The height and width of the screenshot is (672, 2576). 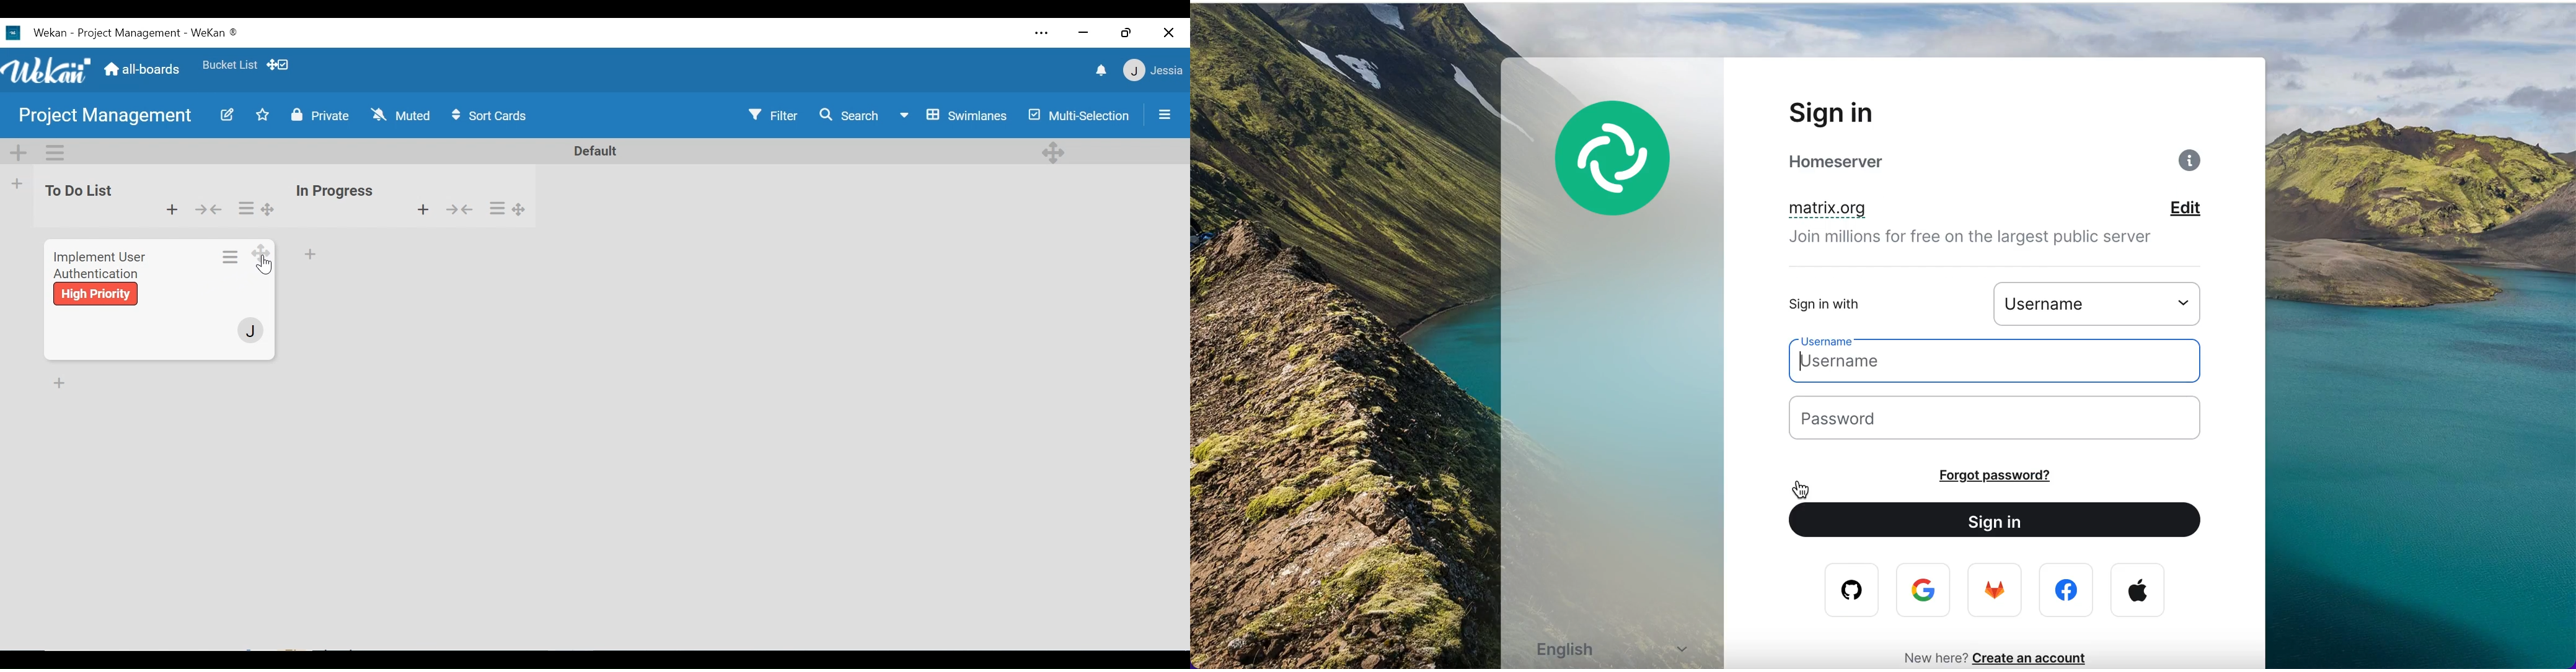 I want to click on join millions for free on the largest public server, so click(x=1985, y=240).